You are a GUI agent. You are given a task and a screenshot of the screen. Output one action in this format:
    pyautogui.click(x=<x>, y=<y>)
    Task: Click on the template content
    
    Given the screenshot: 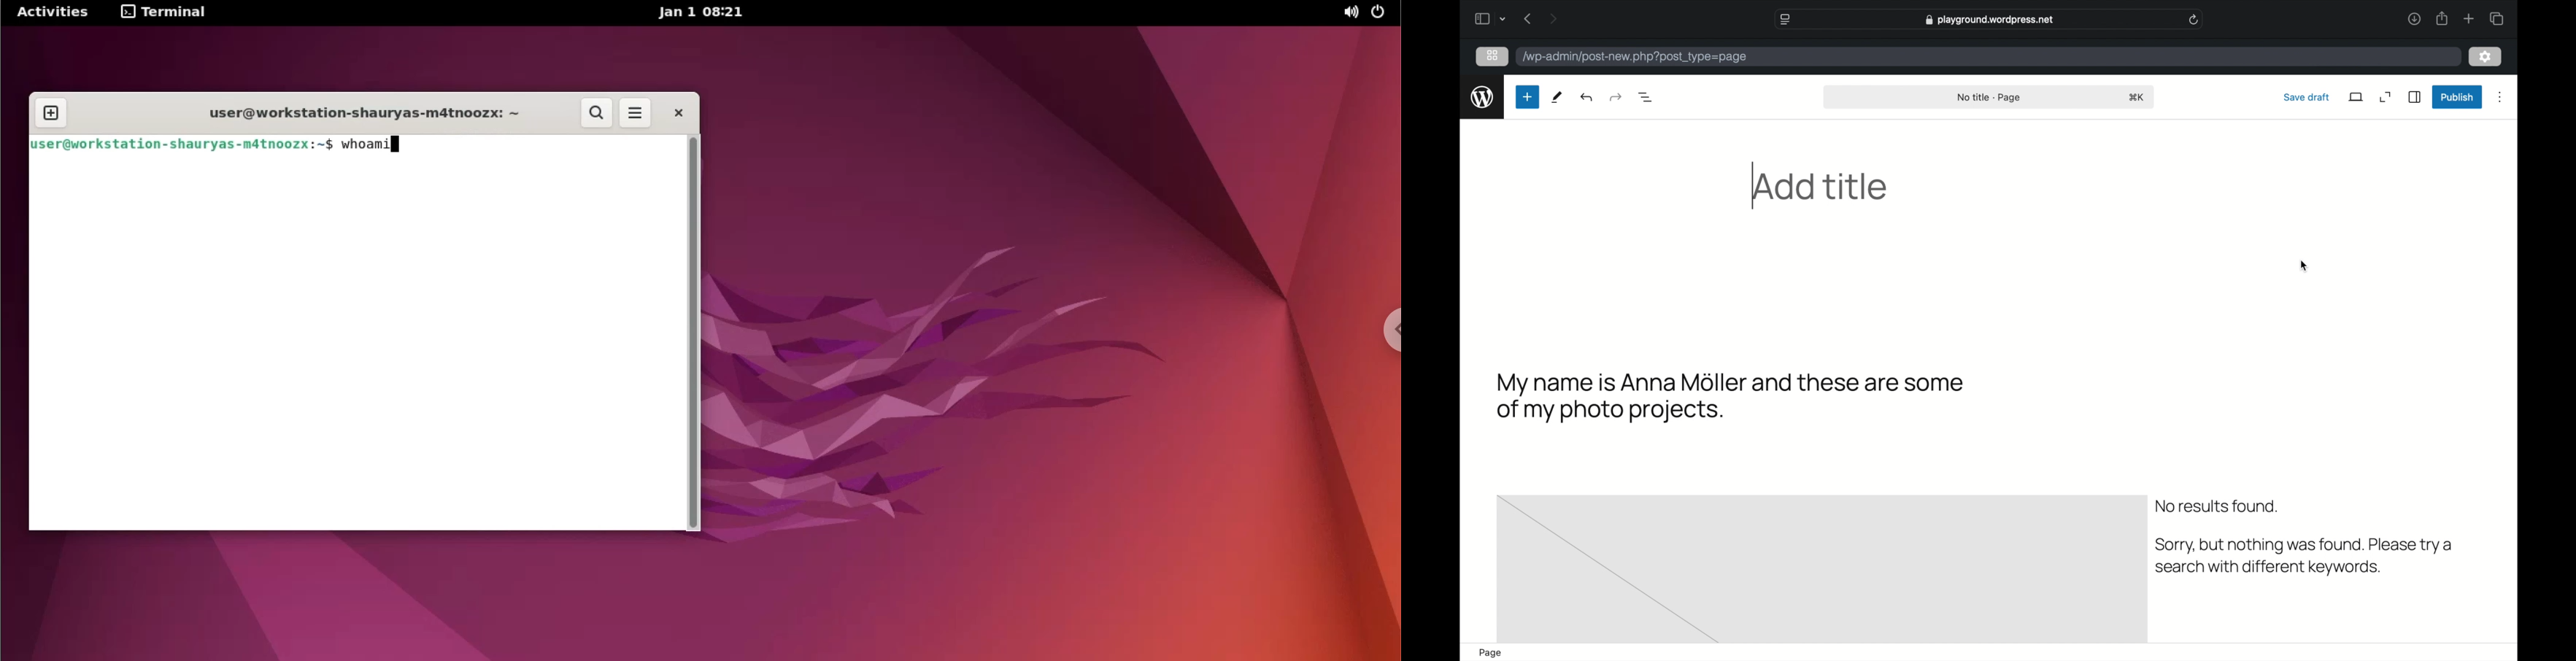 What is the action you would take?
    pyautogui.click(x=2217, y=507)
    